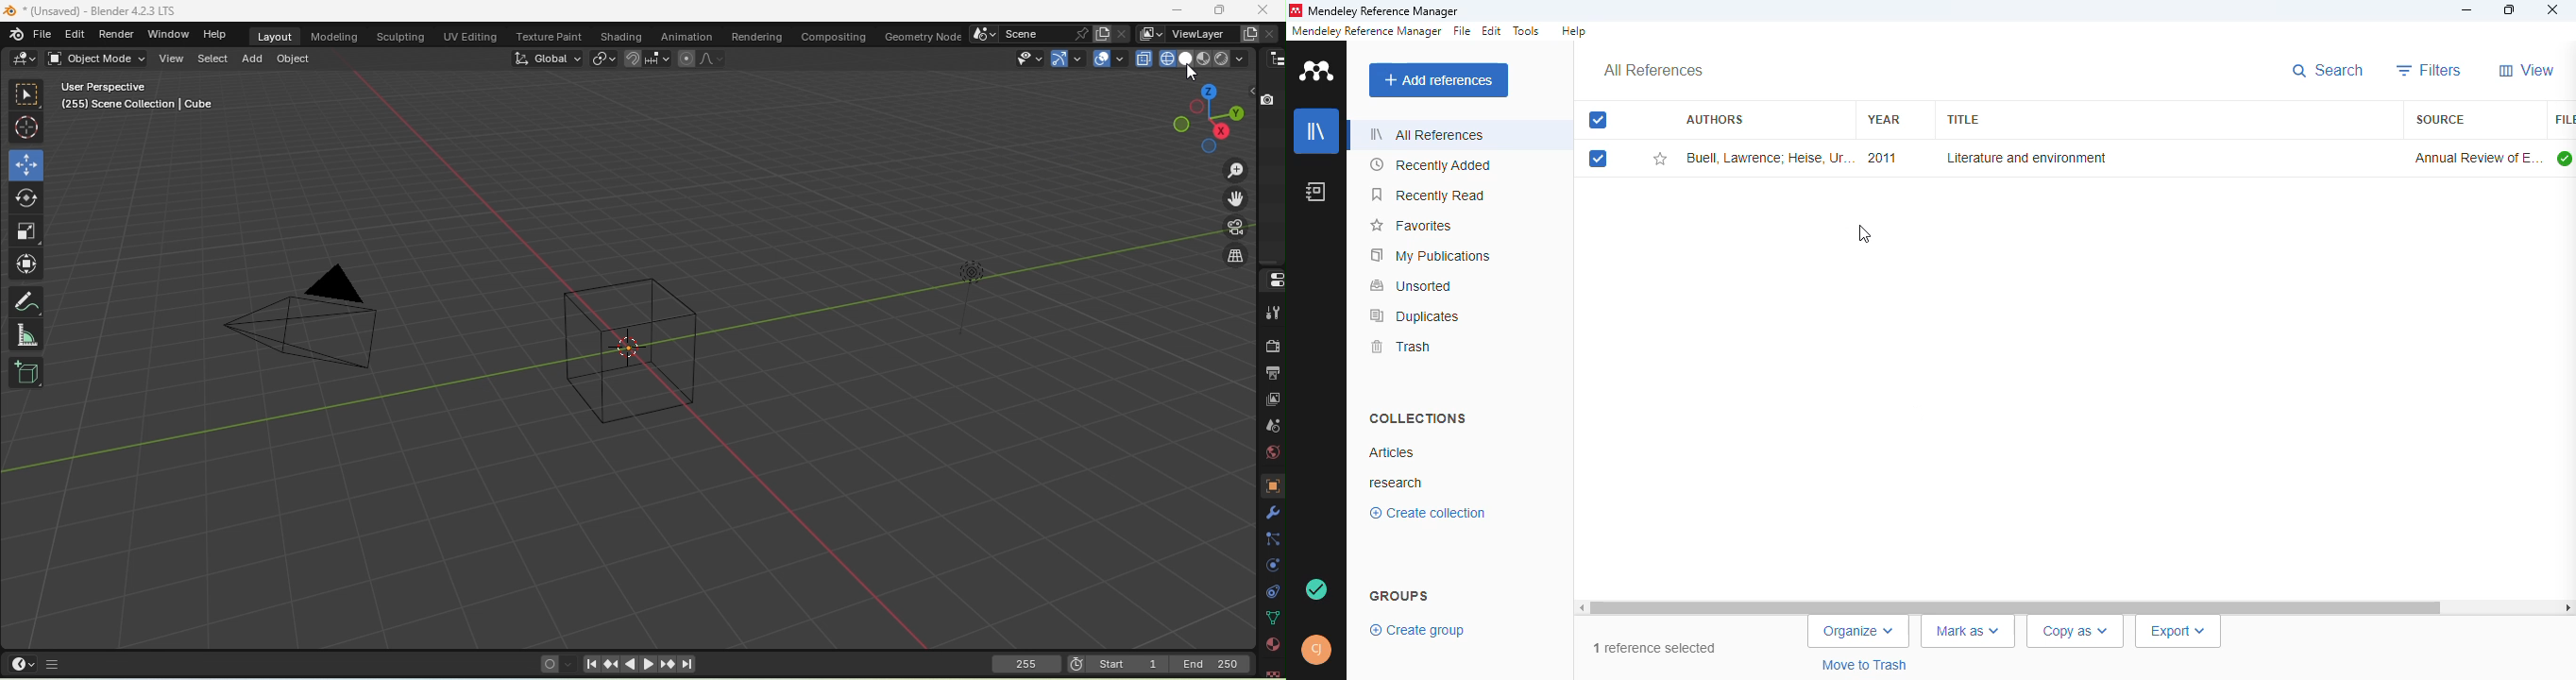 Image resolution: width=2576 pixels, height=700 pixels. I want to click on export, so click(2178, 632).